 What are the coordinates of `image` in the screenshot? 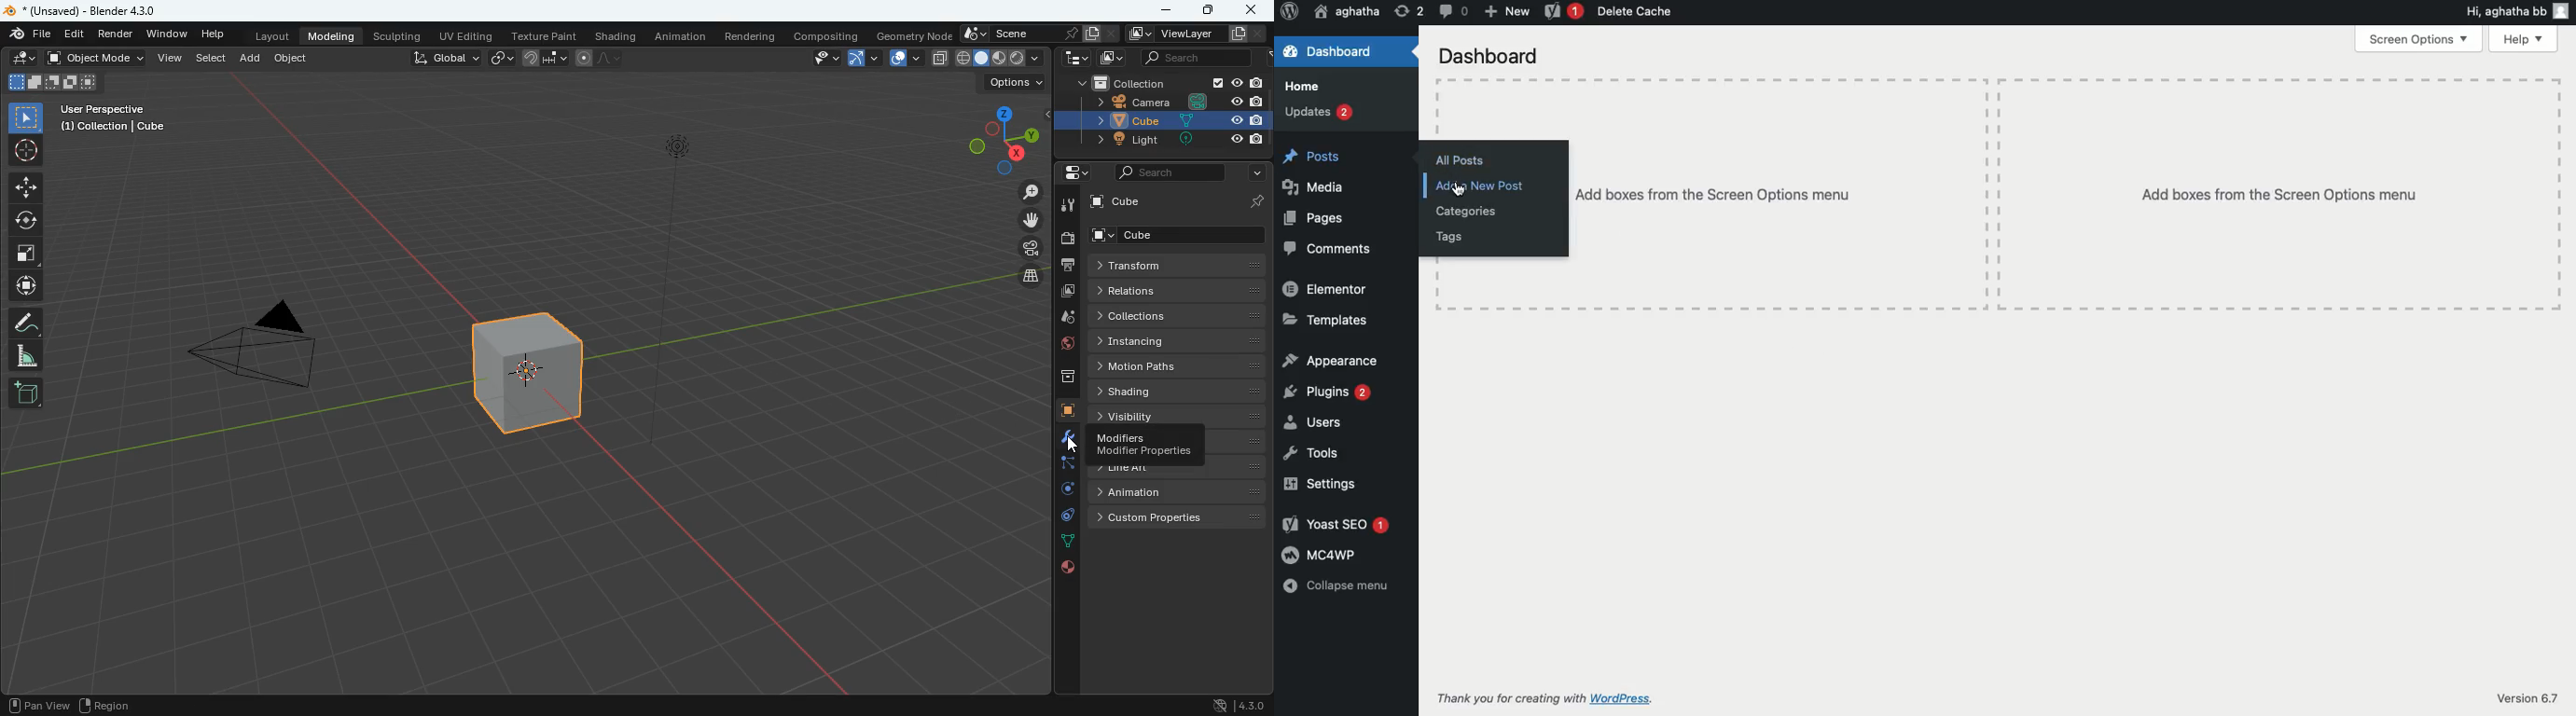 It's located at (1065, 294).